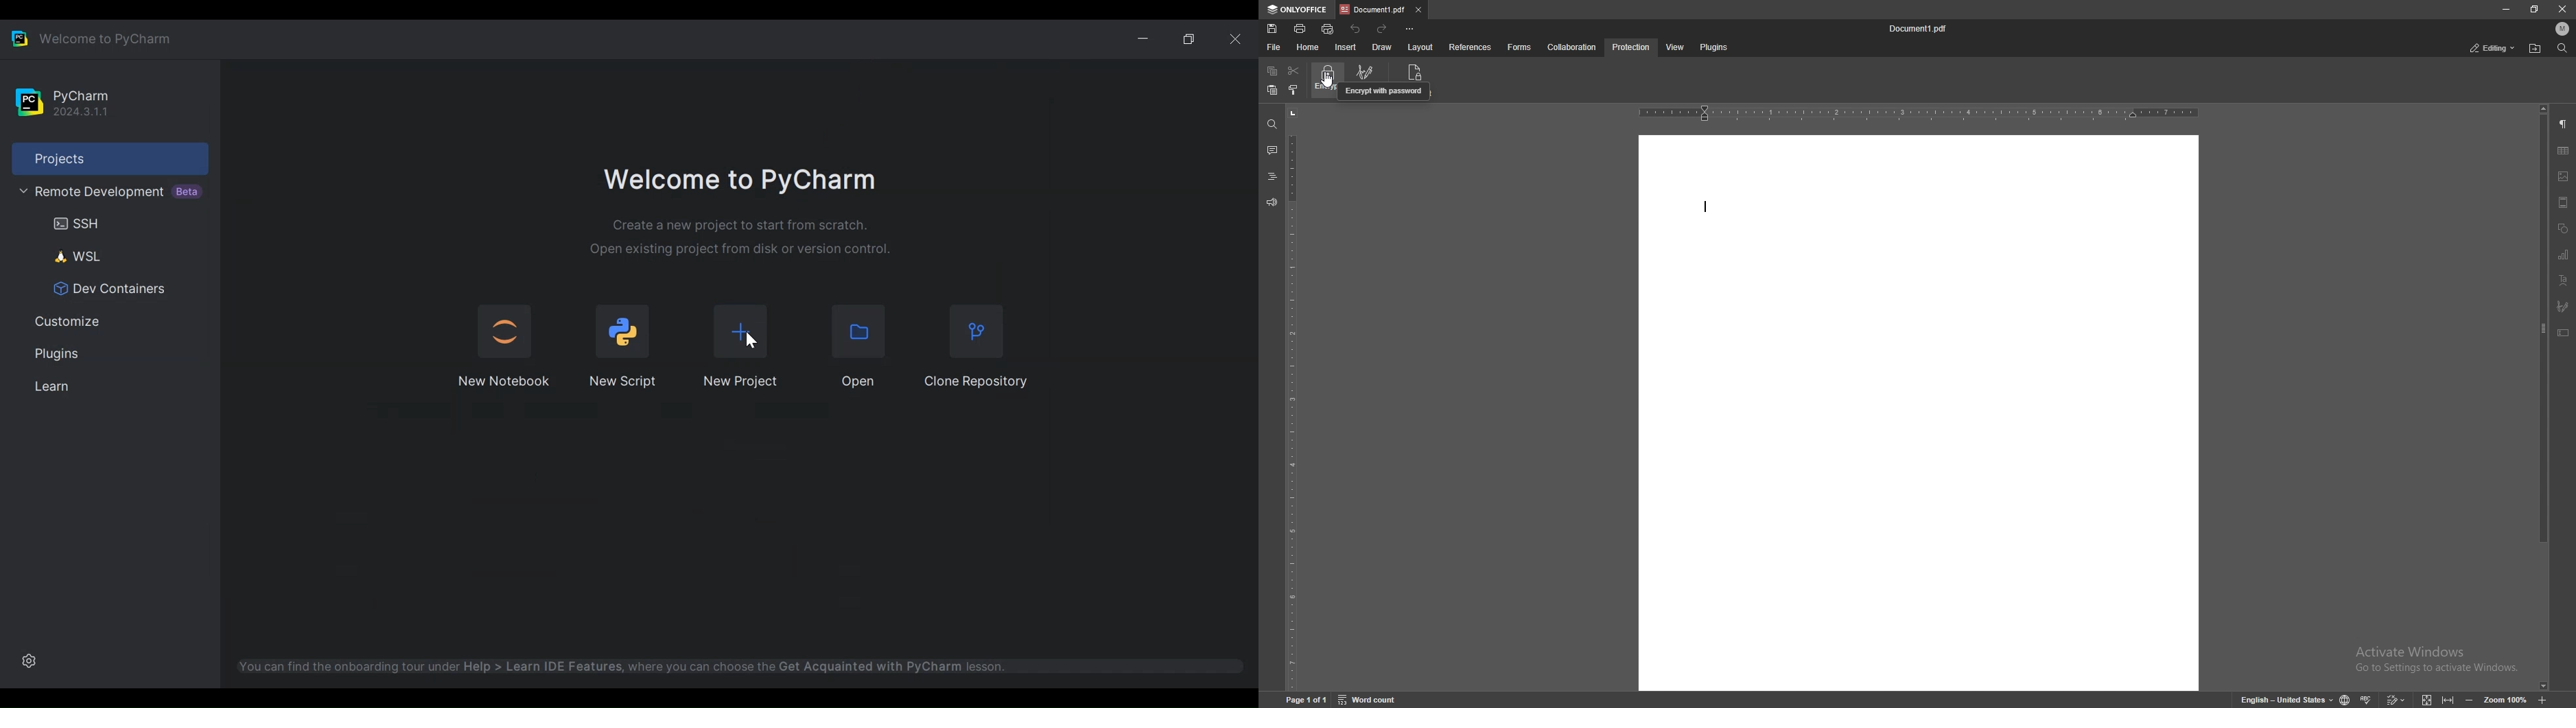 This screenshot has height=728, width=2576. I want to click on text art, so click(2564, 280).